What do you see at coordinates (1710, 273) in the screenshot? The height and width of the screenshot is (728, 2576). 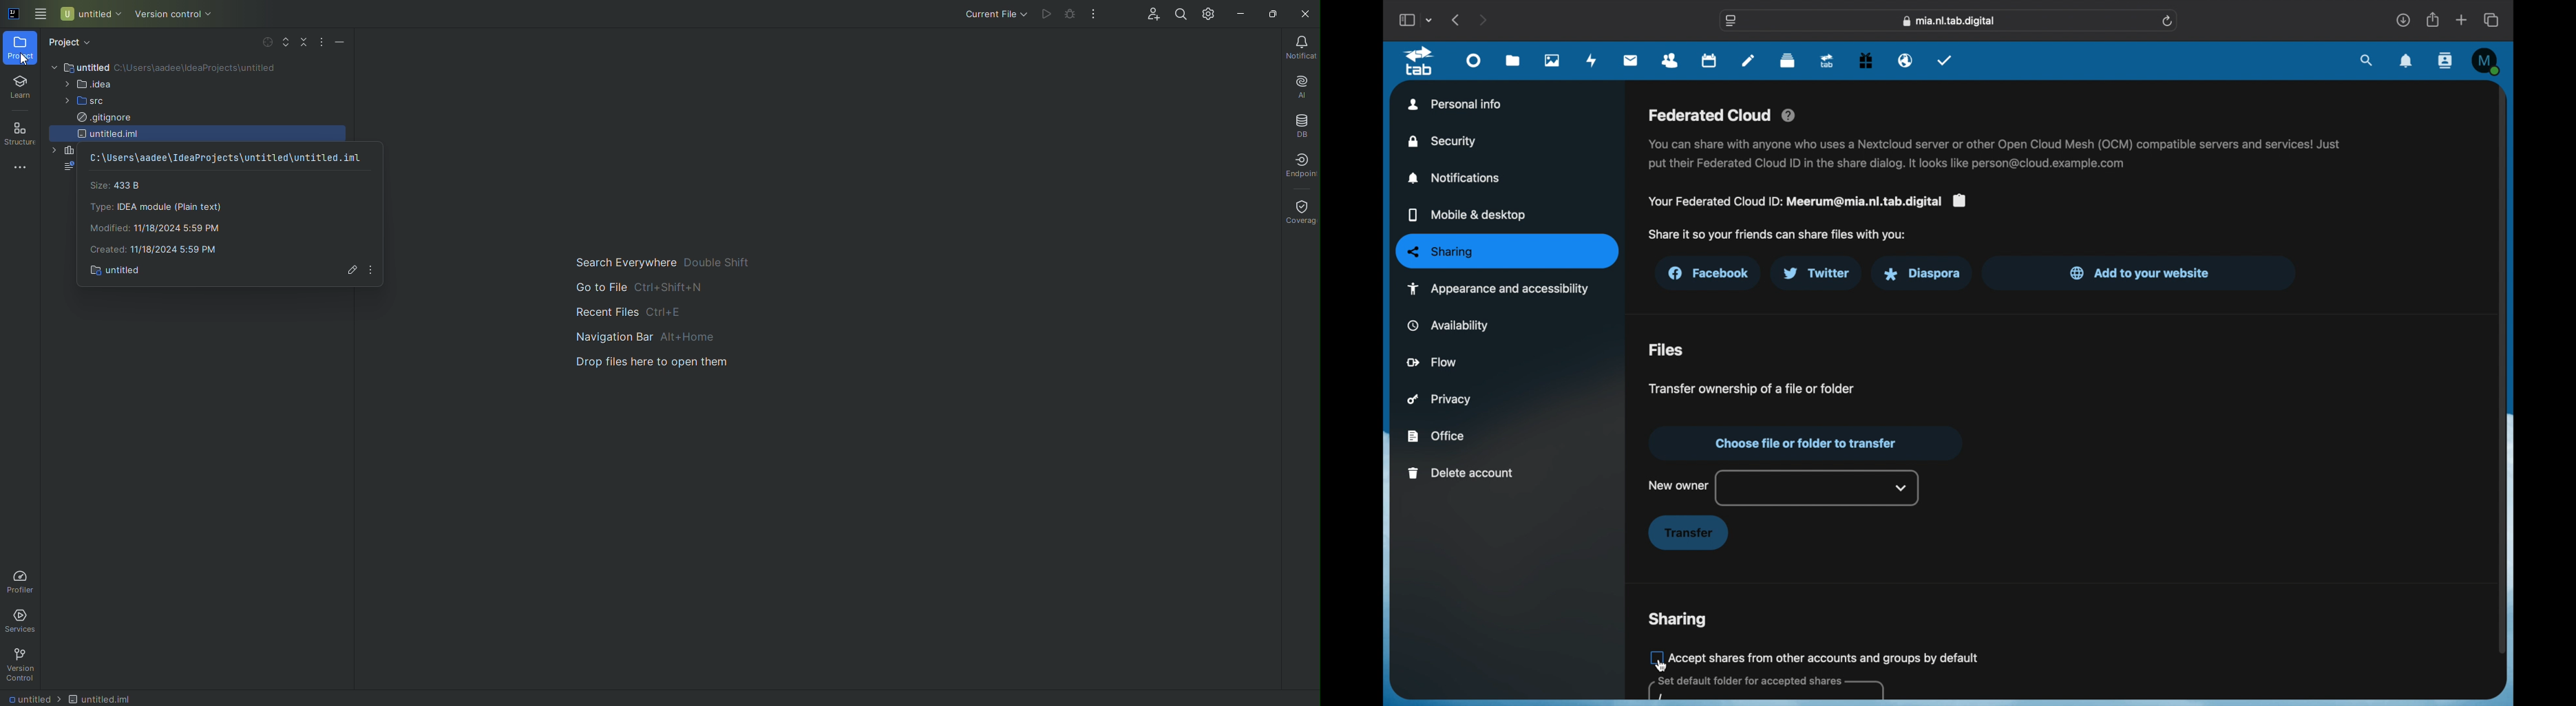 I see `facebook` at bounding box center [1710, 273].